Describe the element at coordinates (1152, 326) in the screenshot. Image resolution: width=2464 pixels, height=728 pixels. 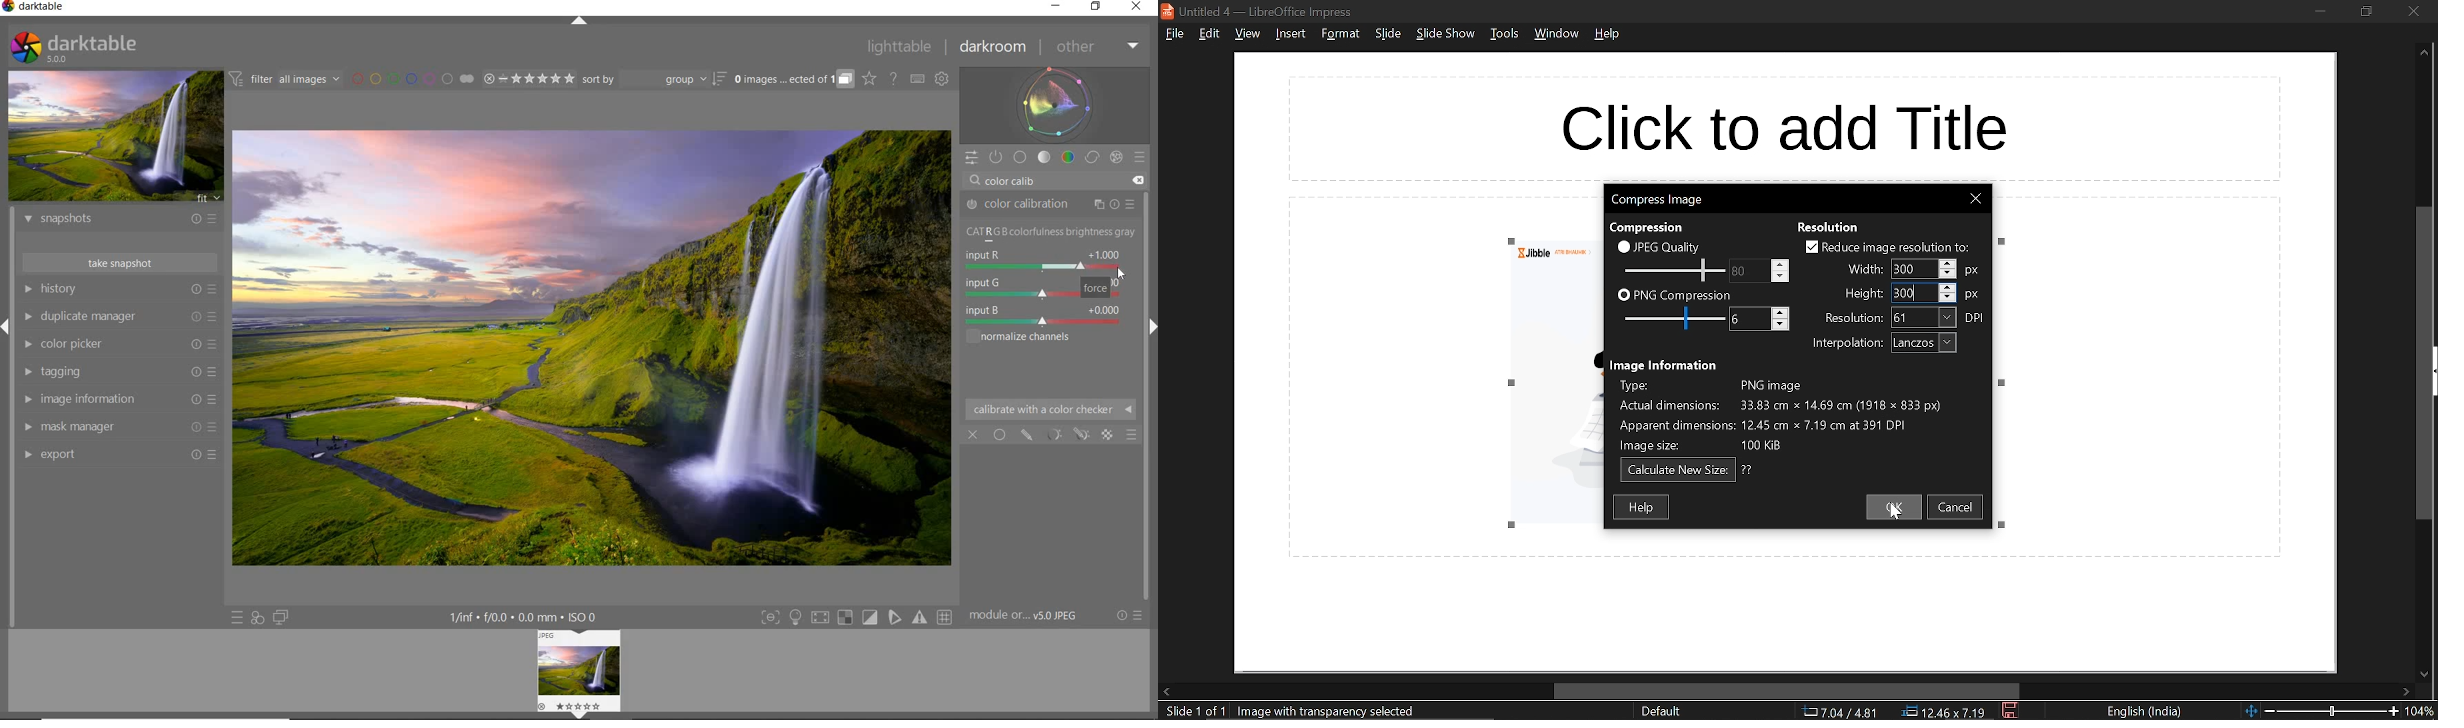
I see `Expand/Collapse` at that location.